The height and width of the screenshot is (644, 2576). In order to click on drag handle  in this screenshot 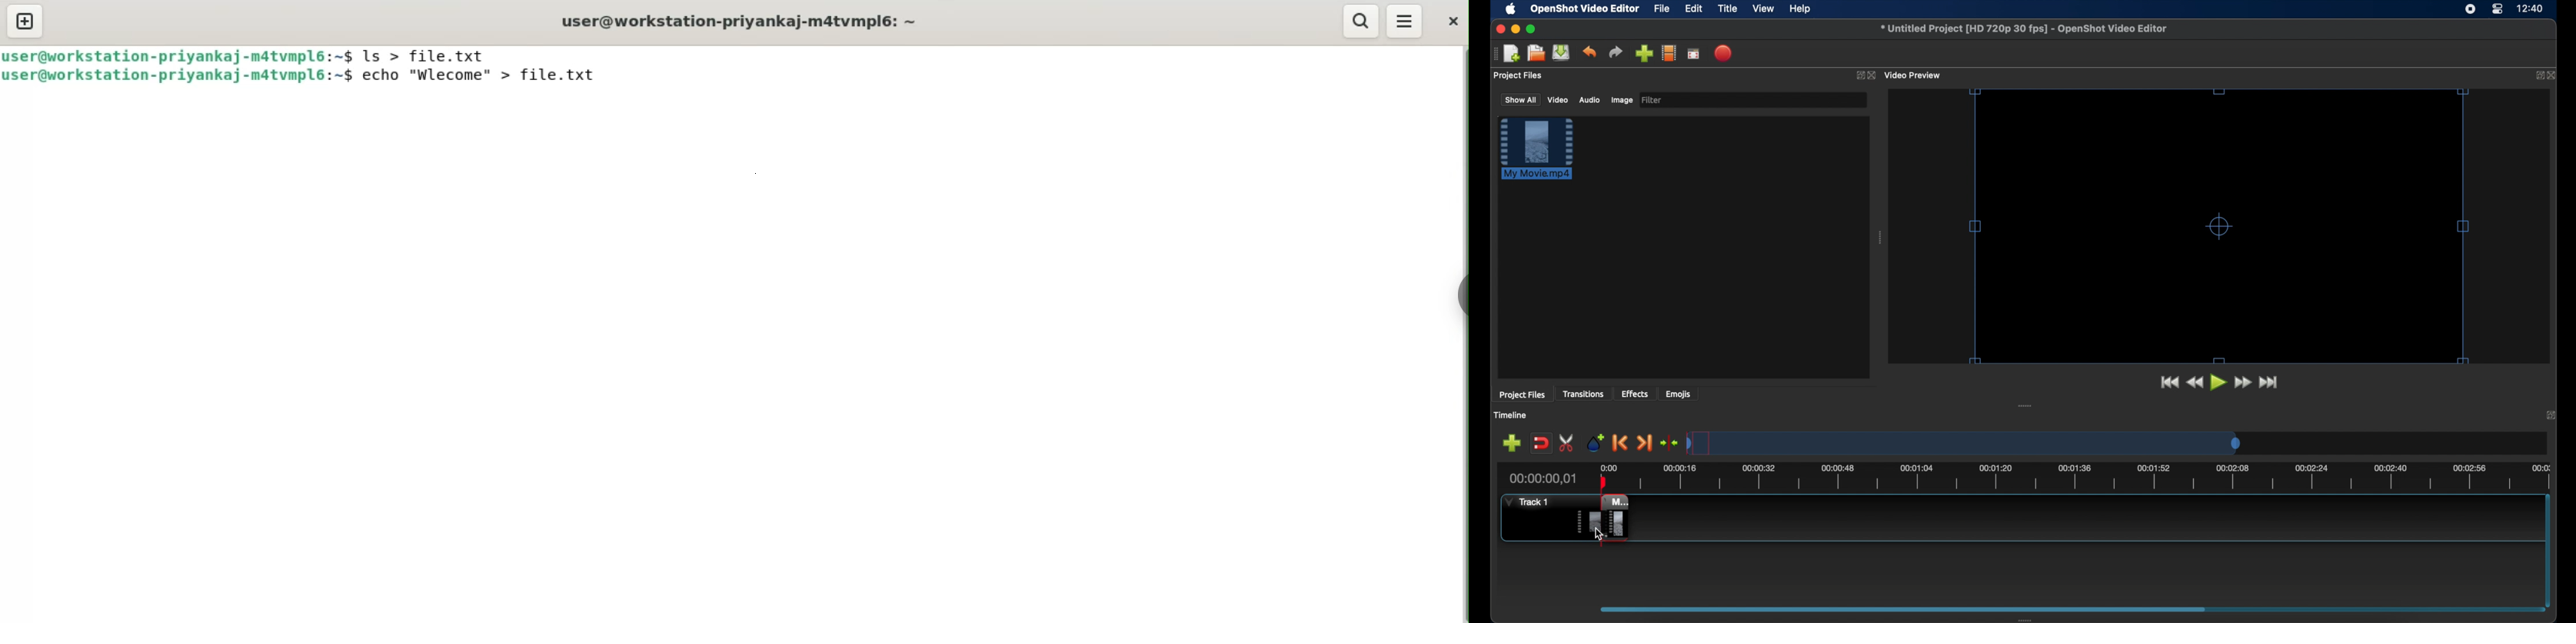, I will do `click(2032, 618)`.